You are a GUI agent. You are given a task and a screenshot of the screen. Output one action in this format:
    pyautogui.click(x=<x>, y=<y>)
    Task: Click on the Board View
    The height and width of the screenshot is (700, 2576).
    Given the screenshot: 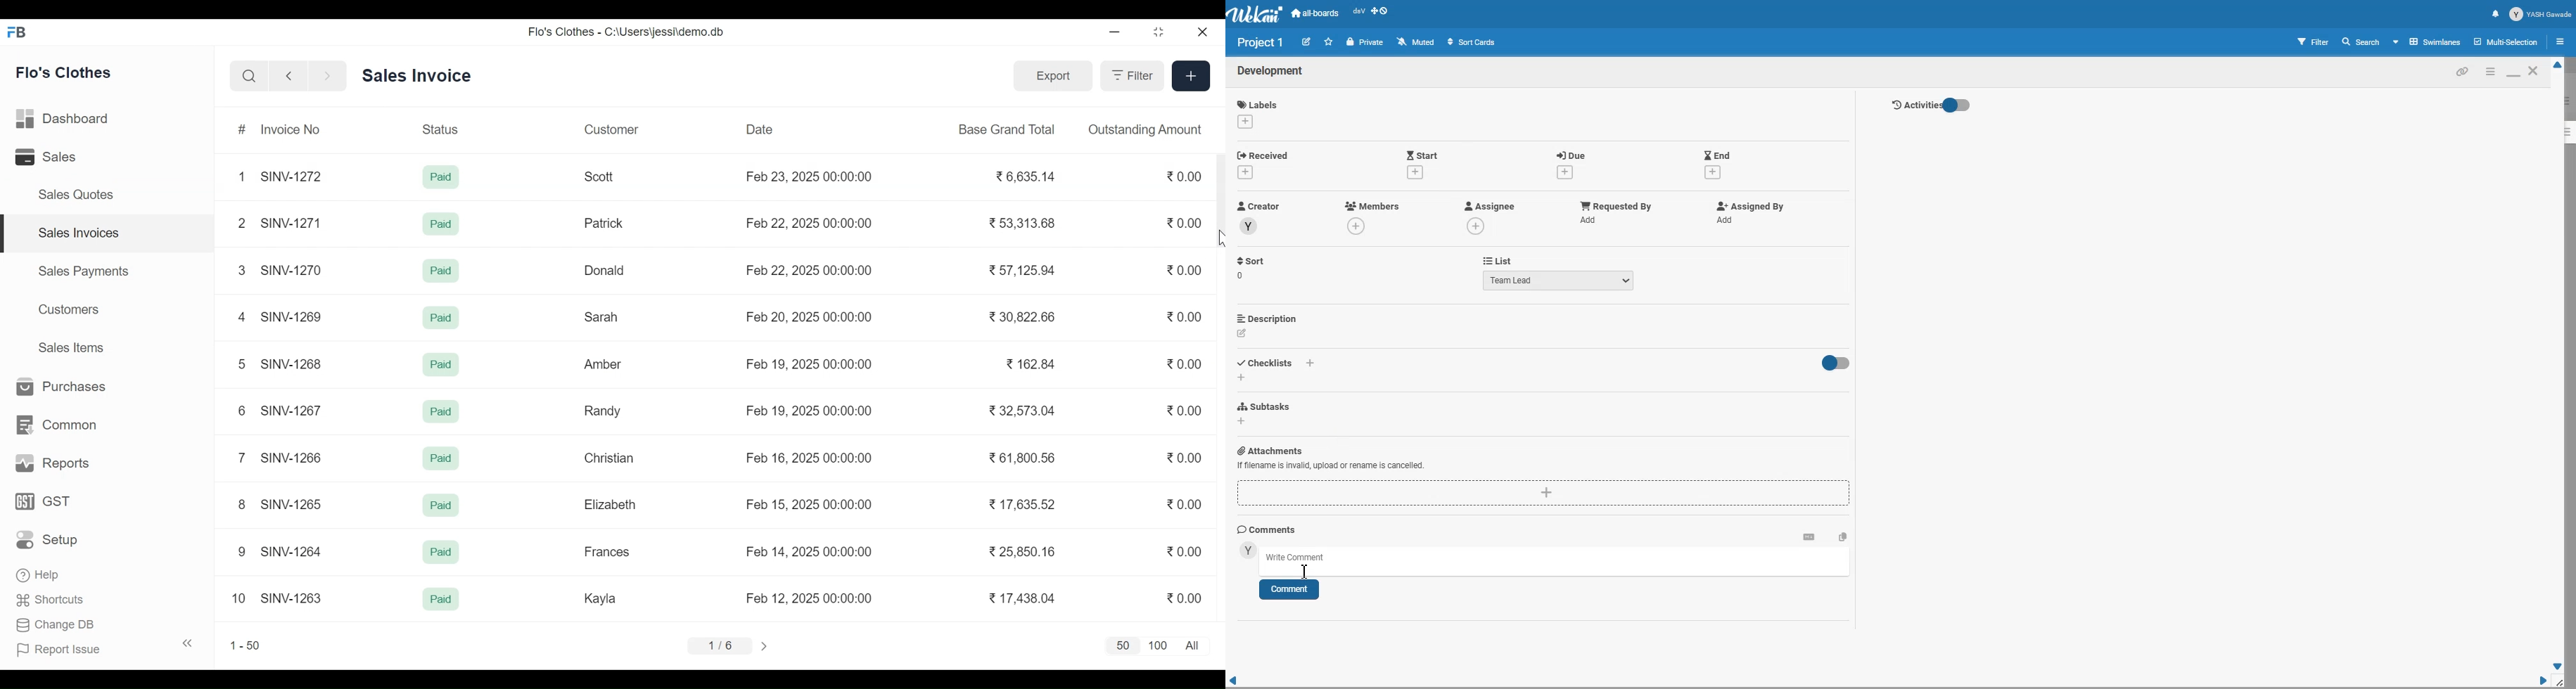 What is the action you would take?
    pyautogui.click(x=2428, y=41)
    